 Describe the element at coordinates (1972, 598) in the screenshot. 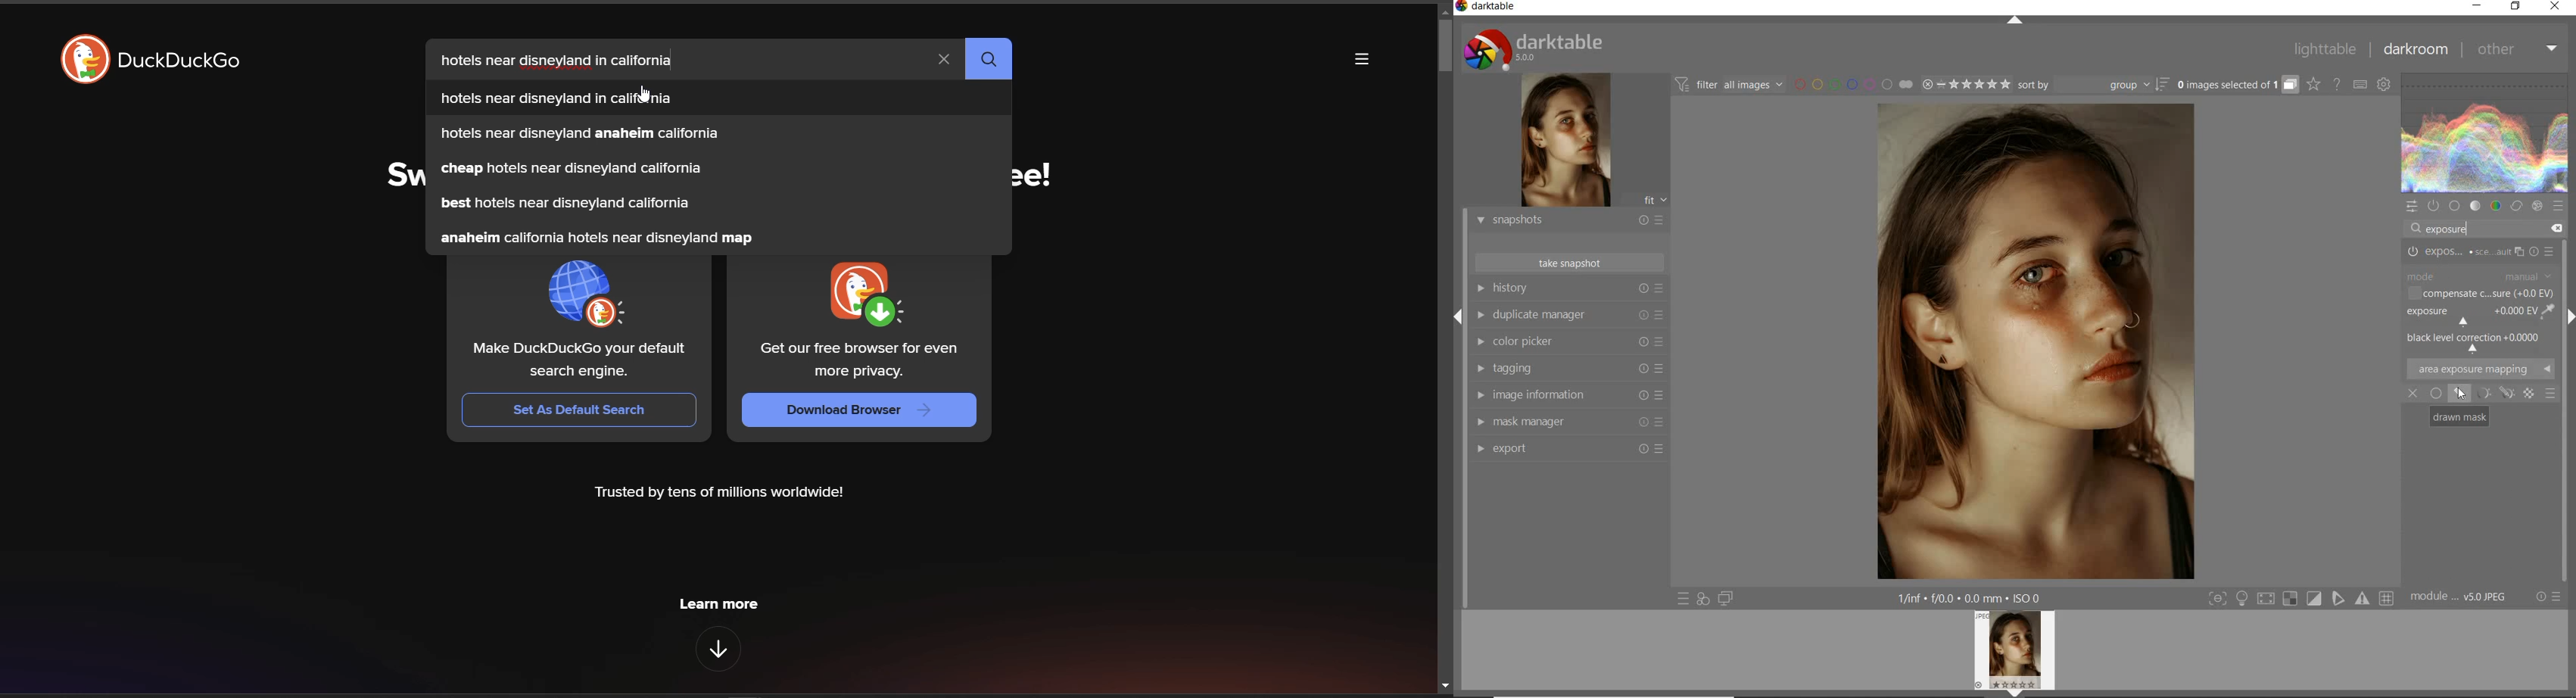

I see `other display information` at that location.